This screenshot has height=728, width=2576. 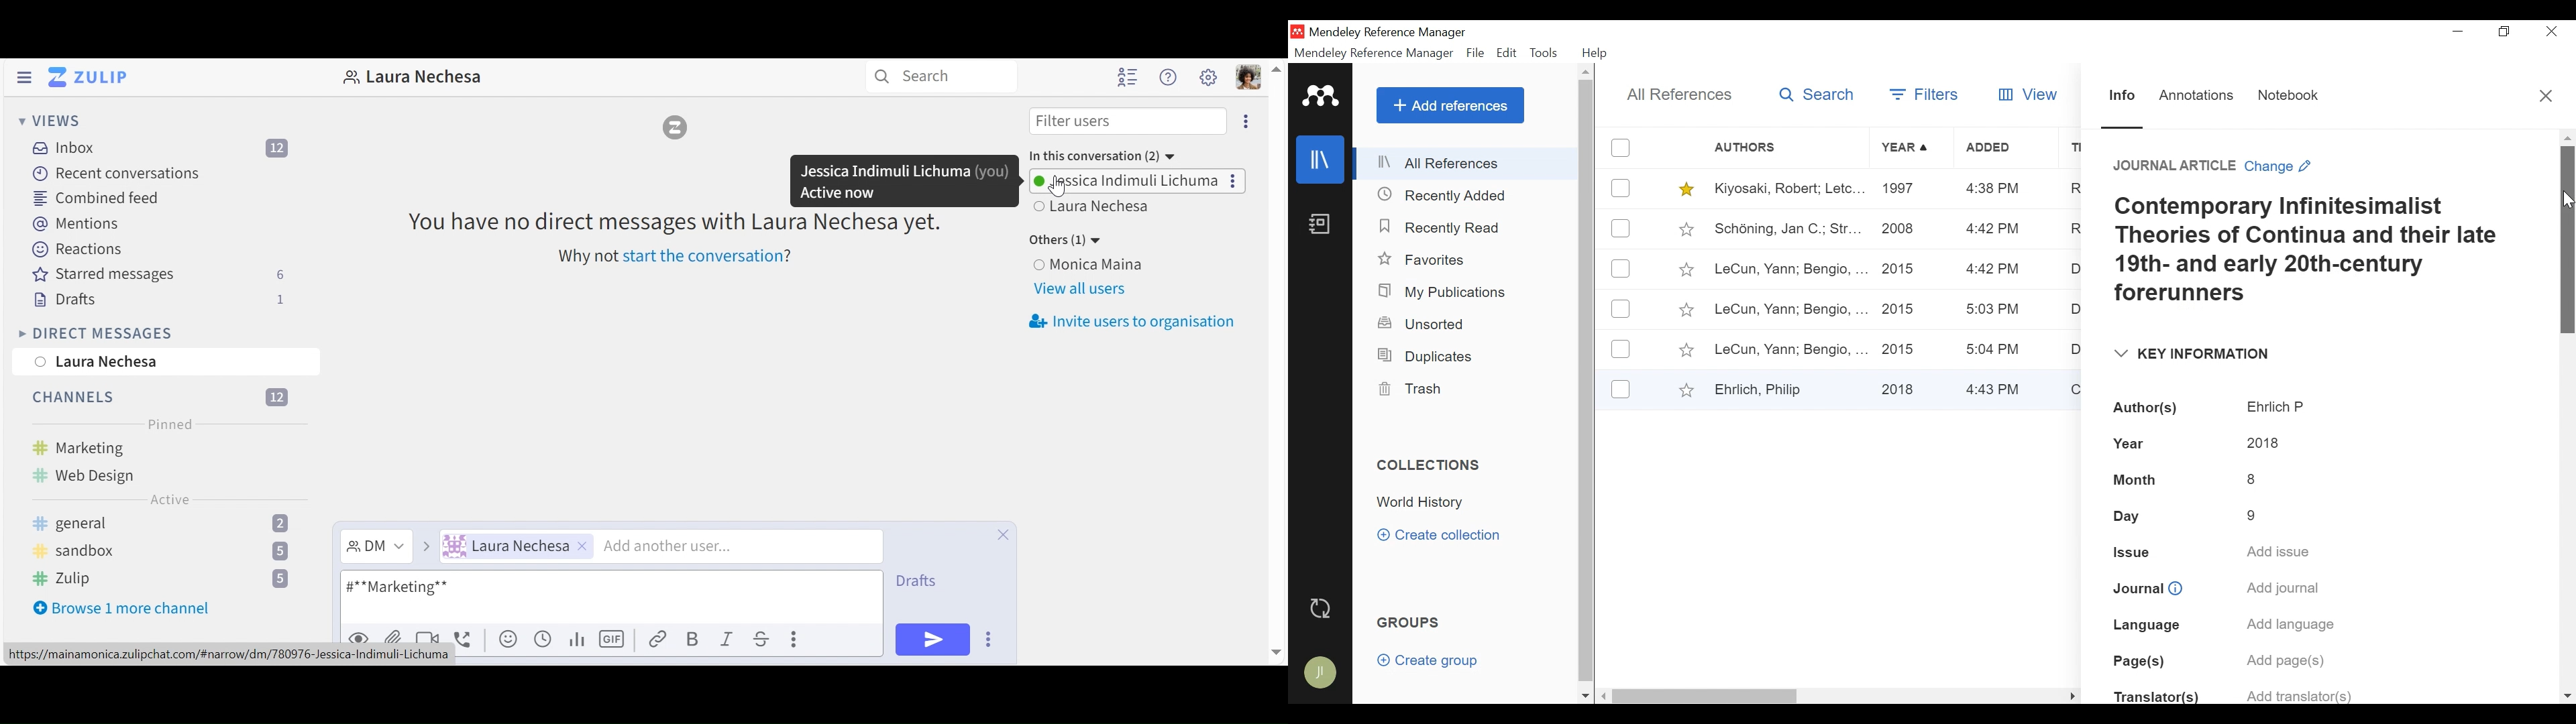 I want to click on scroll down, so click(x=2567, y=695).